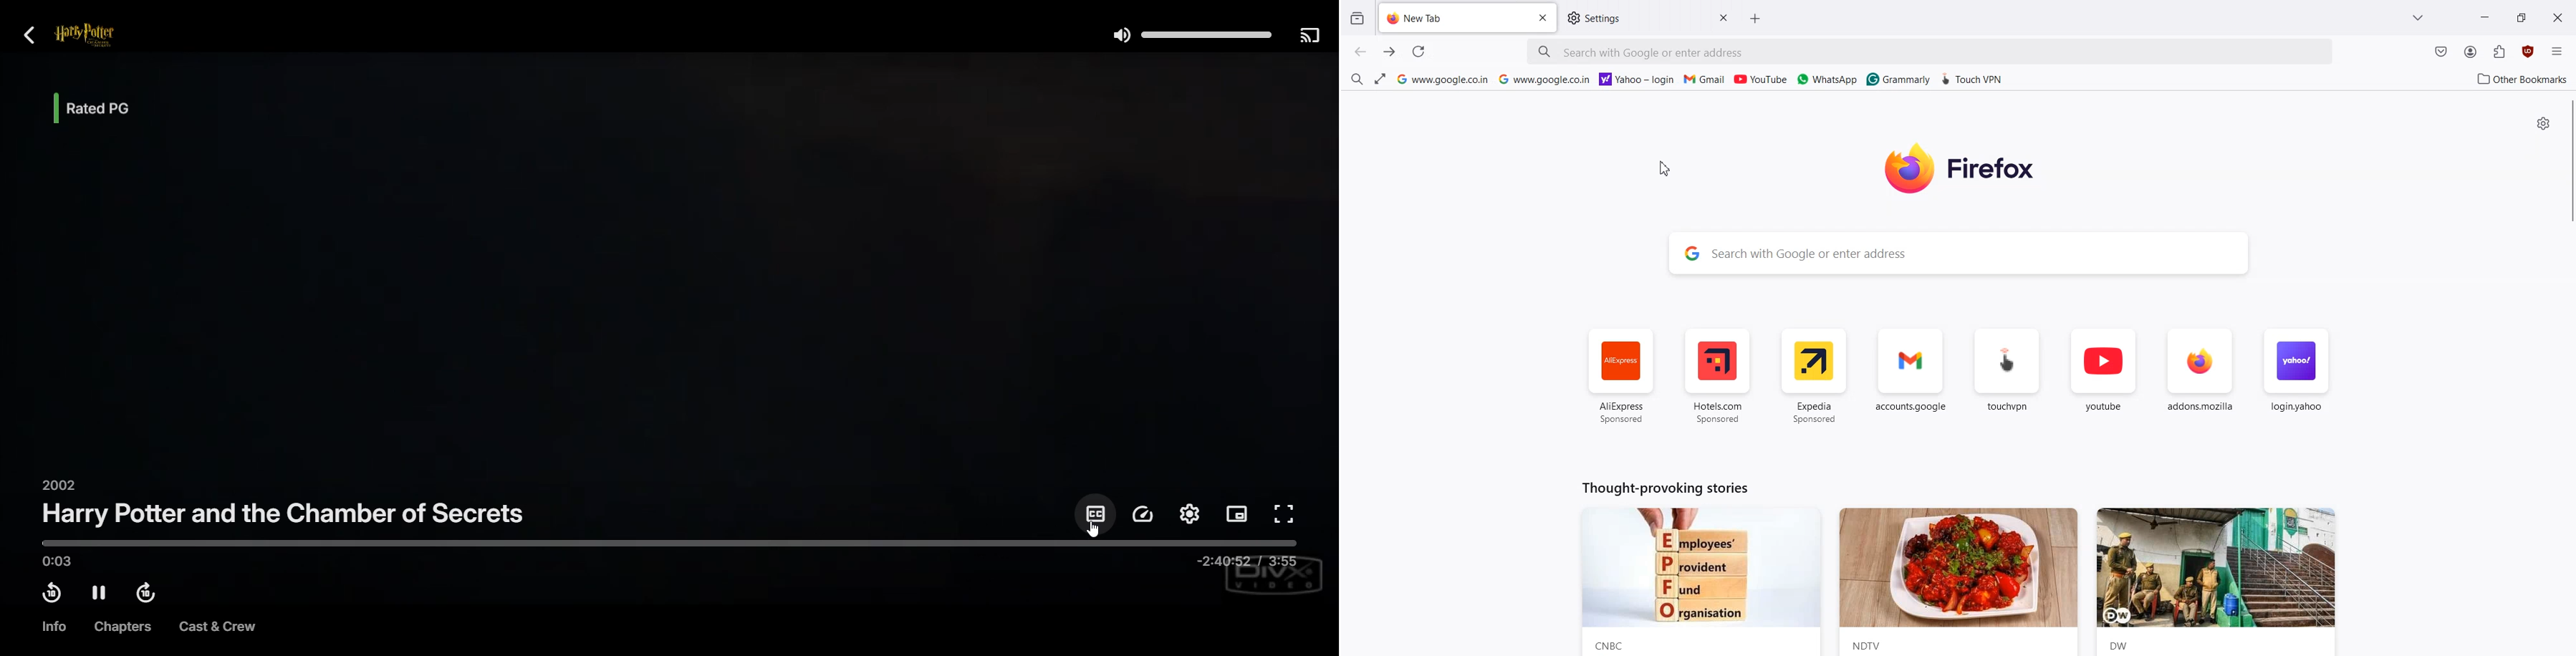 This screenshot has height=672, width=2576. What do you see at coordinates (1816, 376) in the screenshot?
I see `Expedia Sponsored` at bounding box center [1816, 376].